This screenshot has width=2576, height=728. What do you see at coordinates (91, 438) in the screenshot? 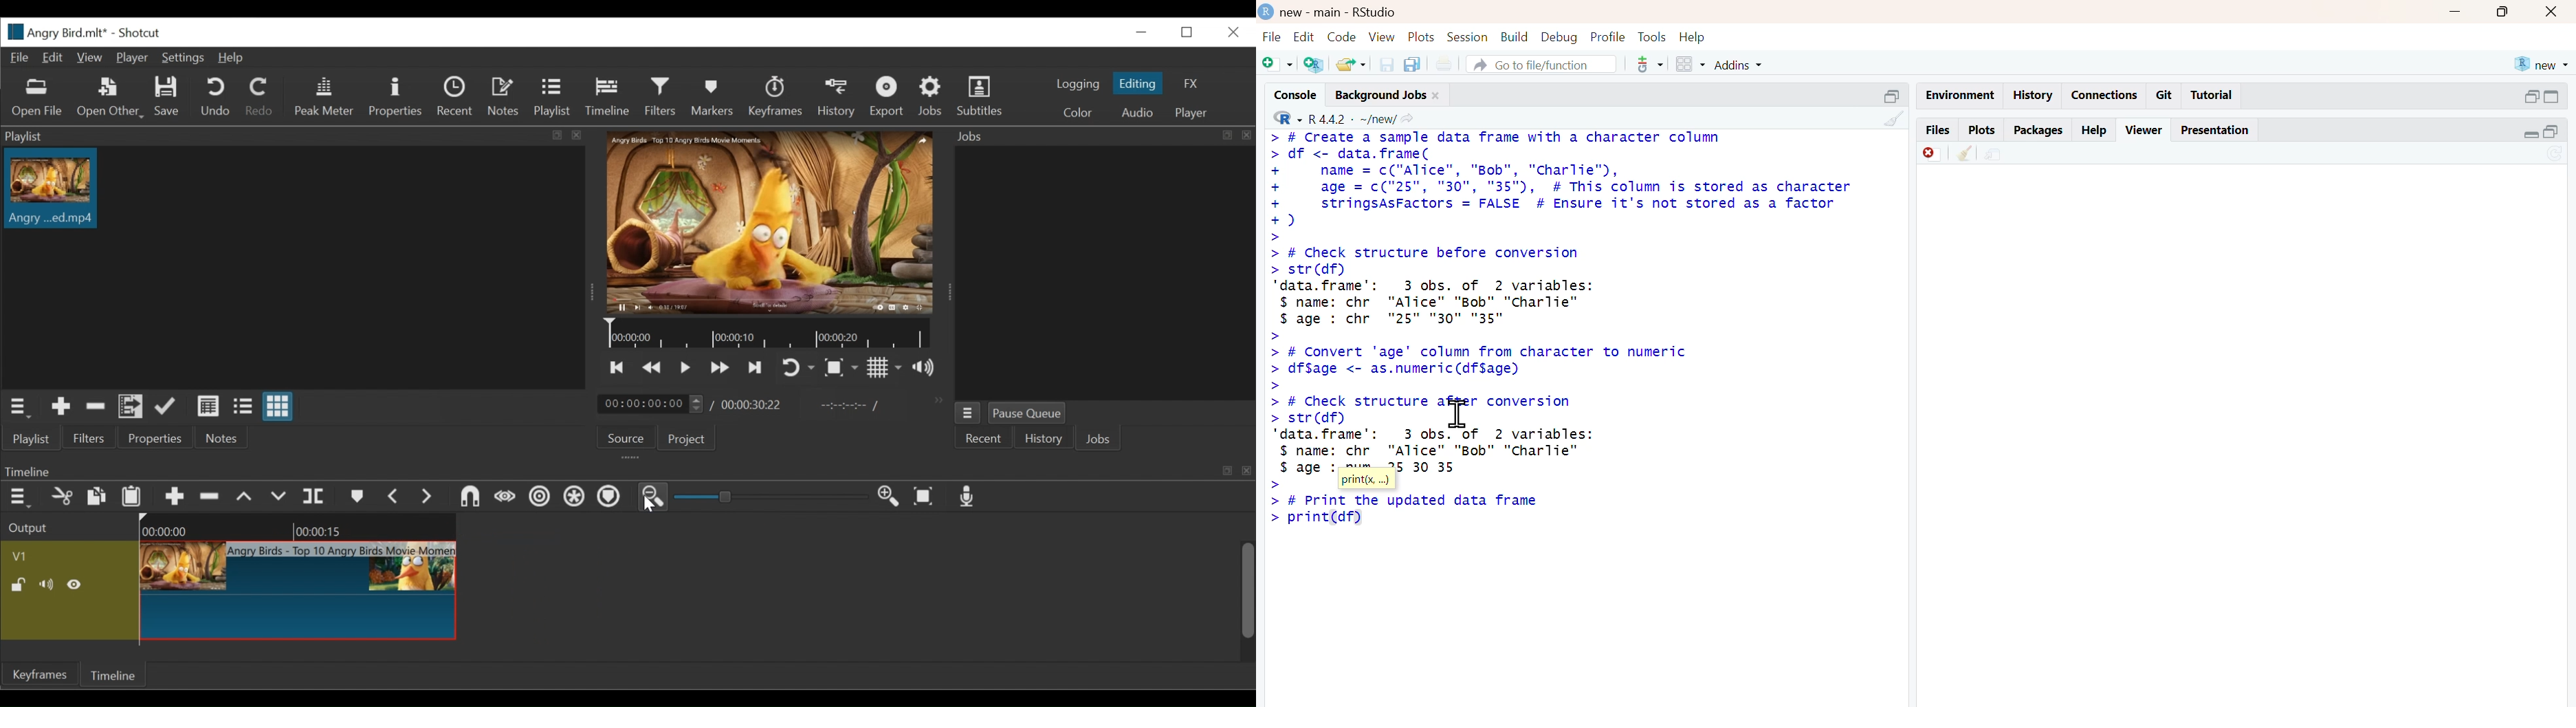
I see `Filters` at bounding box center [91, 438].